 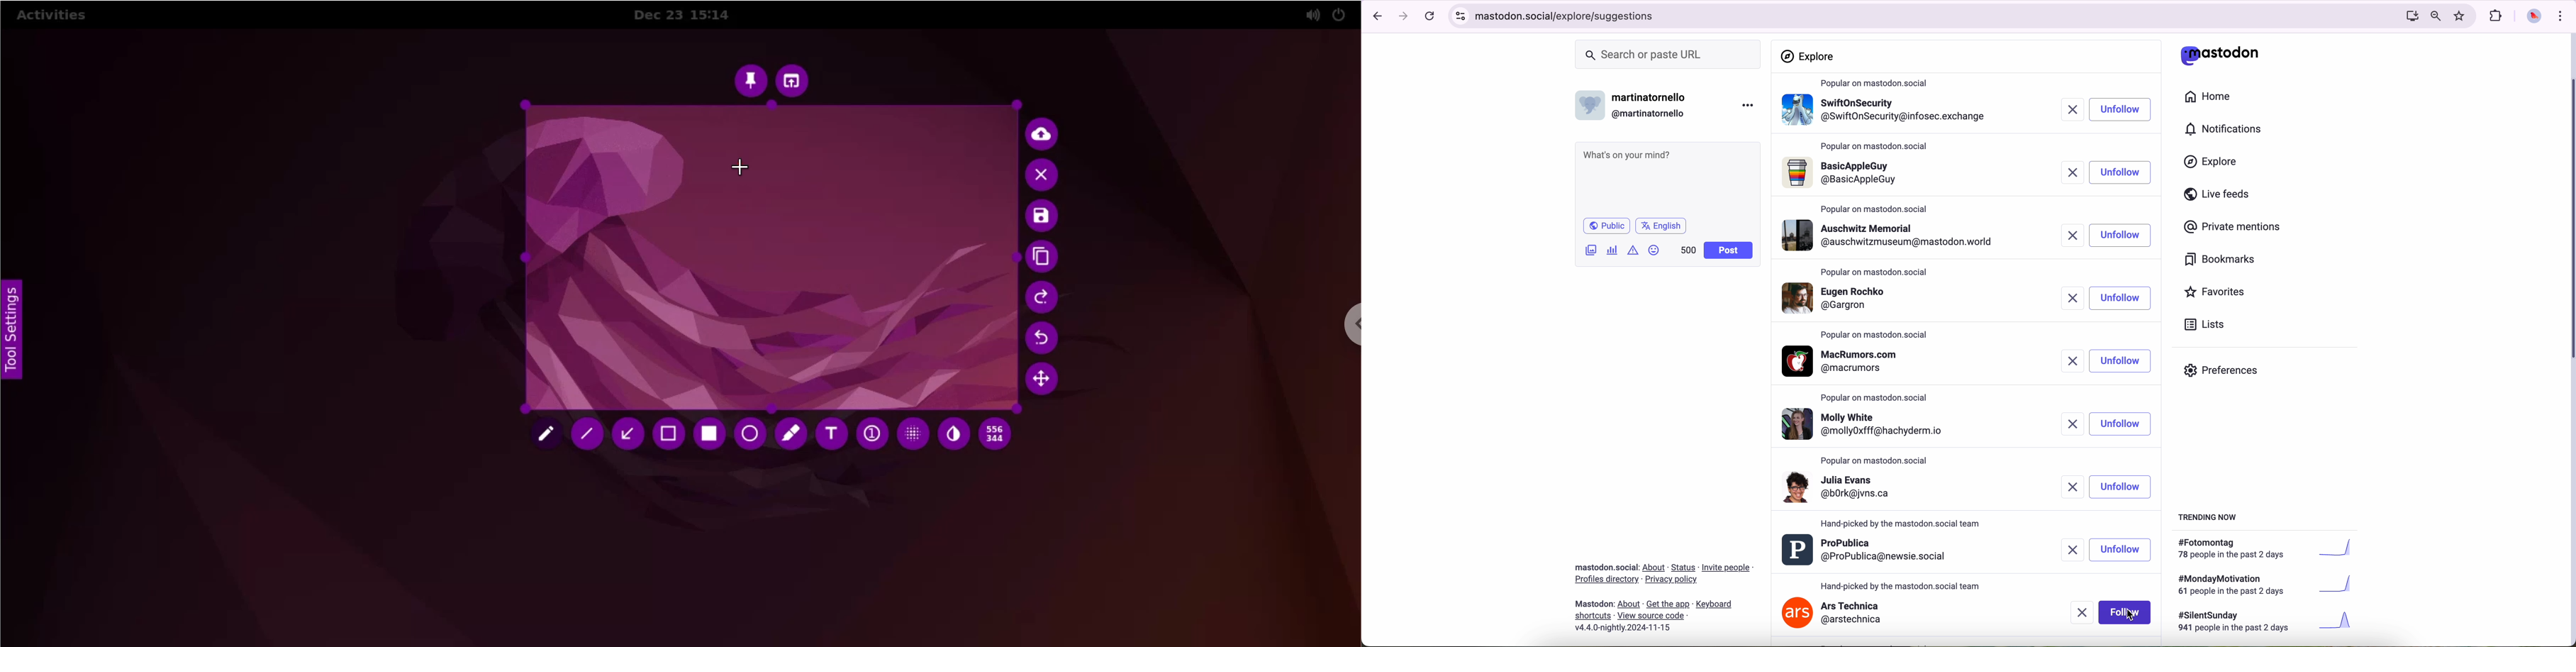 What do you see at coordinates (2119, 173) in the screenshot?
I see `follow` at bounding box center [2119, 173].